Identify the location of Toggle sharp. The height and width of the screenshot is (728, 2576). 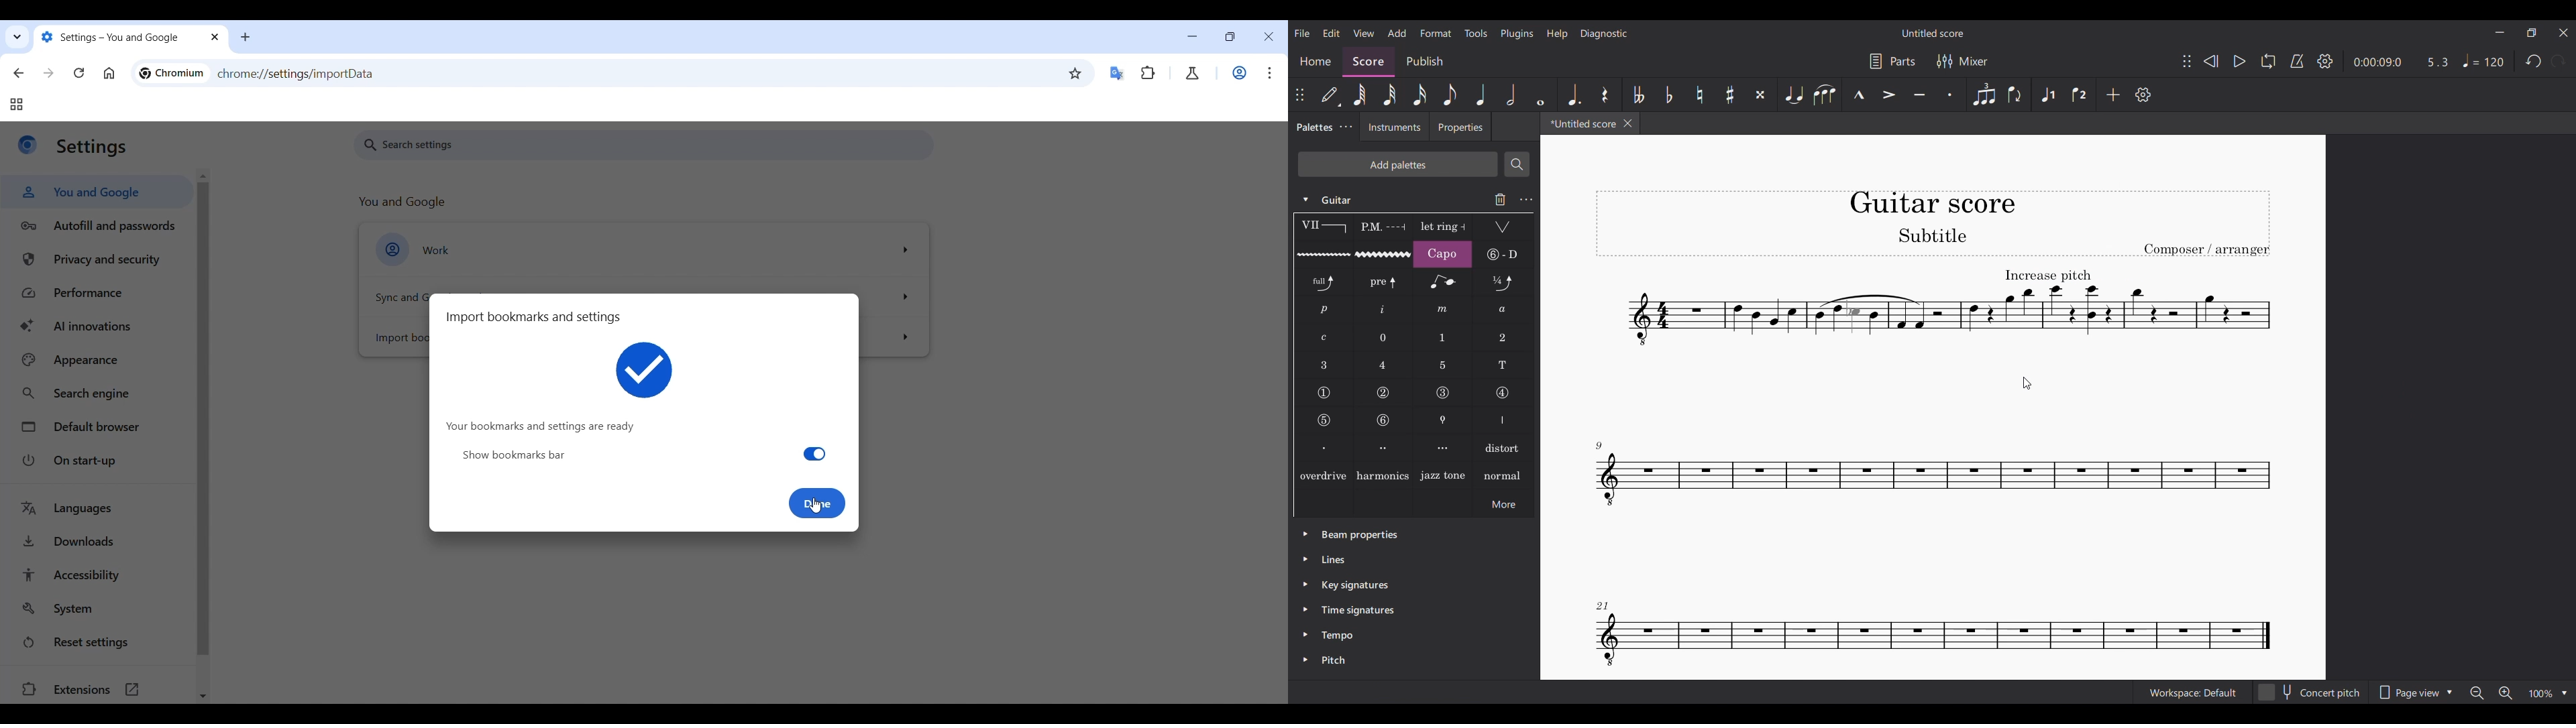
(1730, 95).